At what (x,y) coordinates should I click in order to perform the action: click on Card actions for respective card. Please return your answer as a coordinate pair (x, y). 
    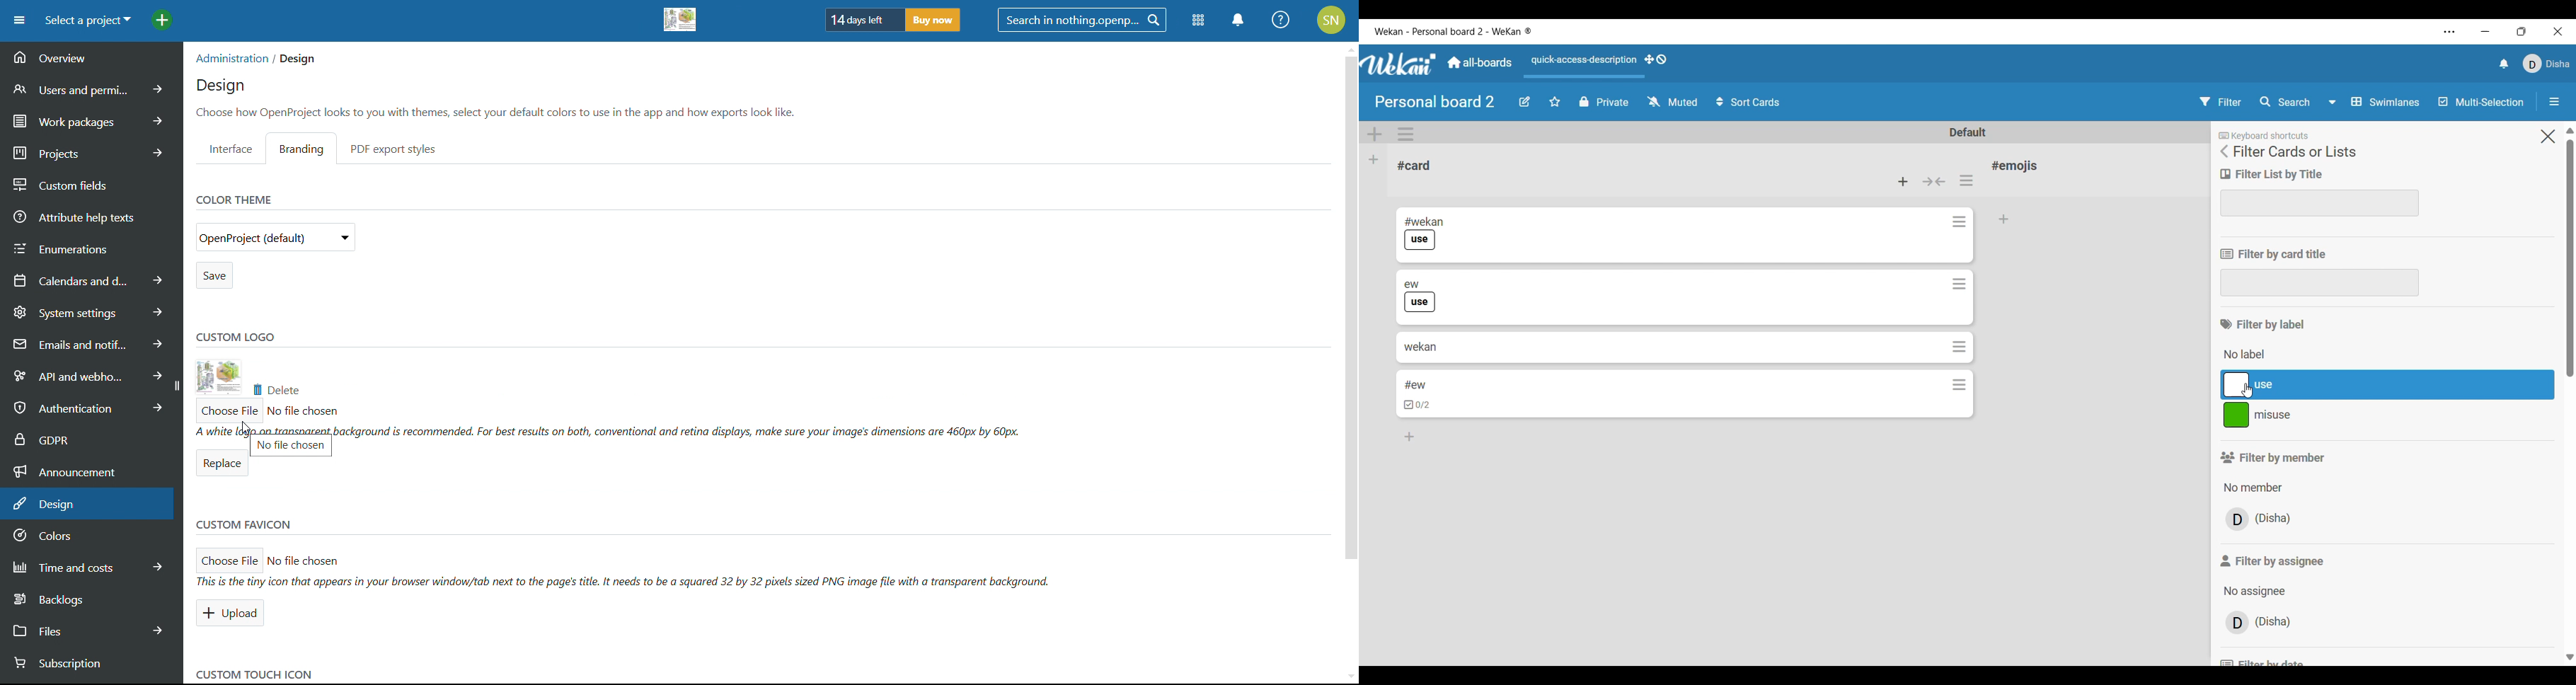
    Looking at the image, I should click on (1960, 346).